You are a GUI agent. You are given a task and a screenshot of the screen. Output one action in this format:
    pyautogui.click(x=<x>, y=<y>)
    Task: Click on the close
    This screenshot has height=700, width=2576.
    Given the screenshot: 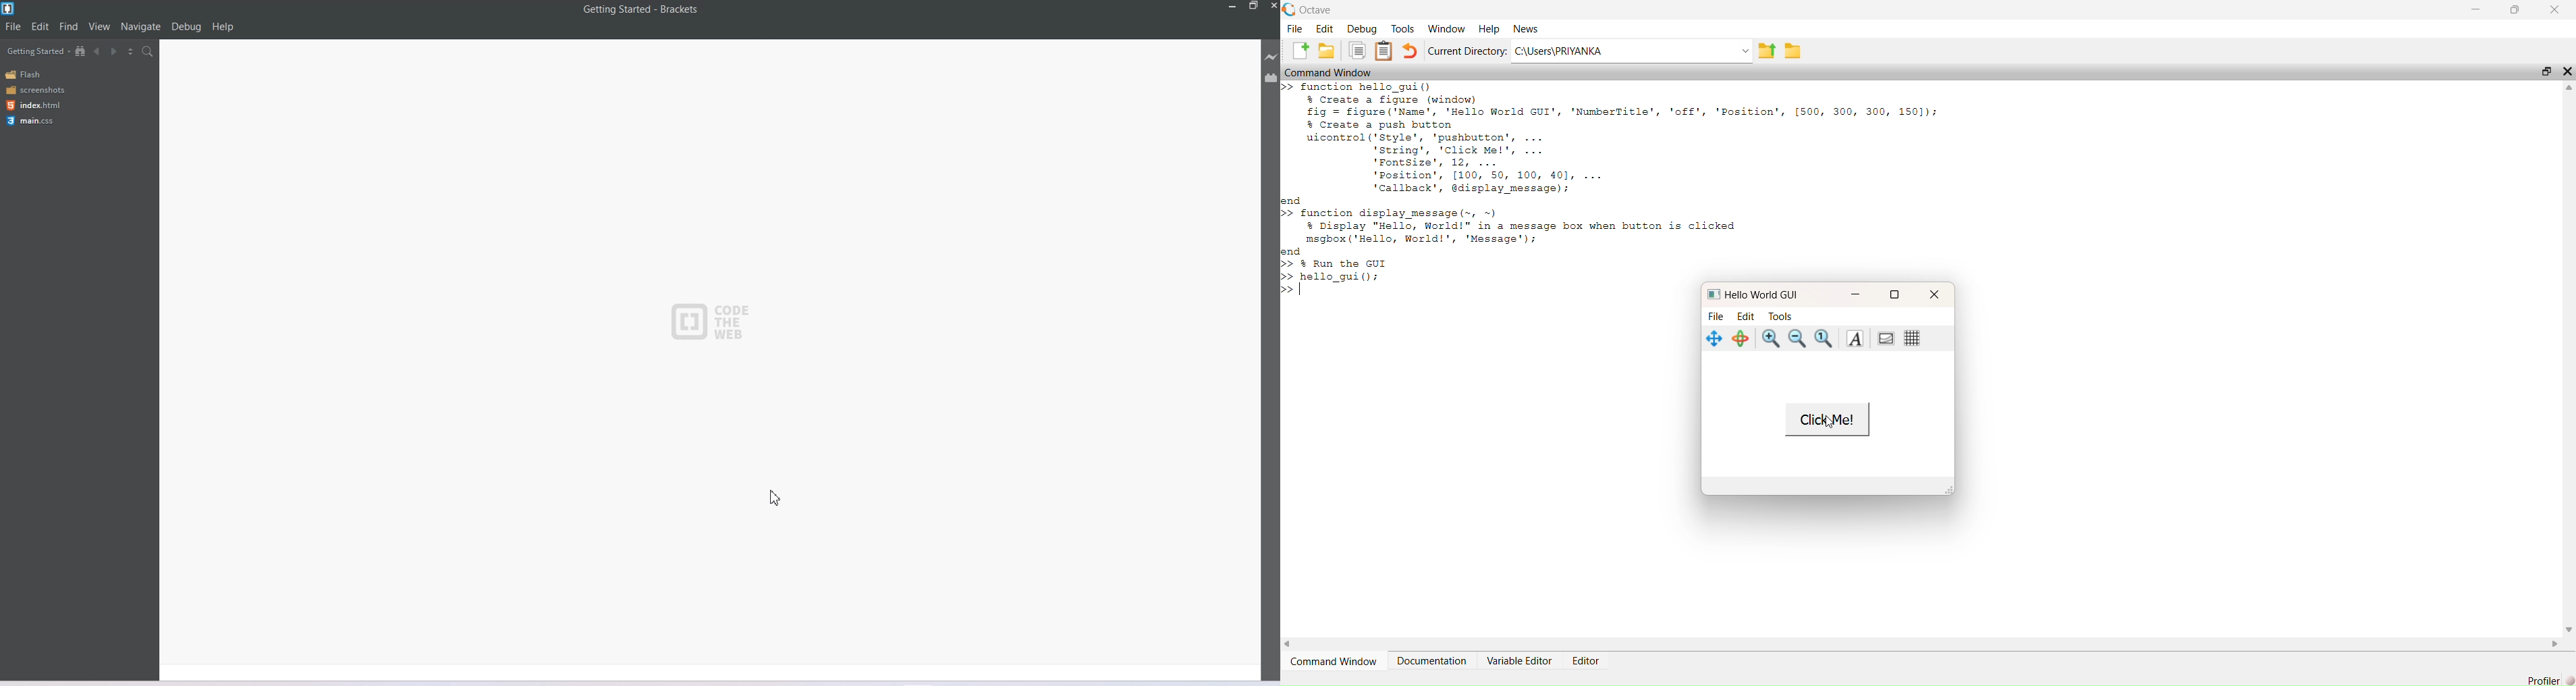 What is the action you would take?
    pyautogui.click(x=2567, y=71)
    